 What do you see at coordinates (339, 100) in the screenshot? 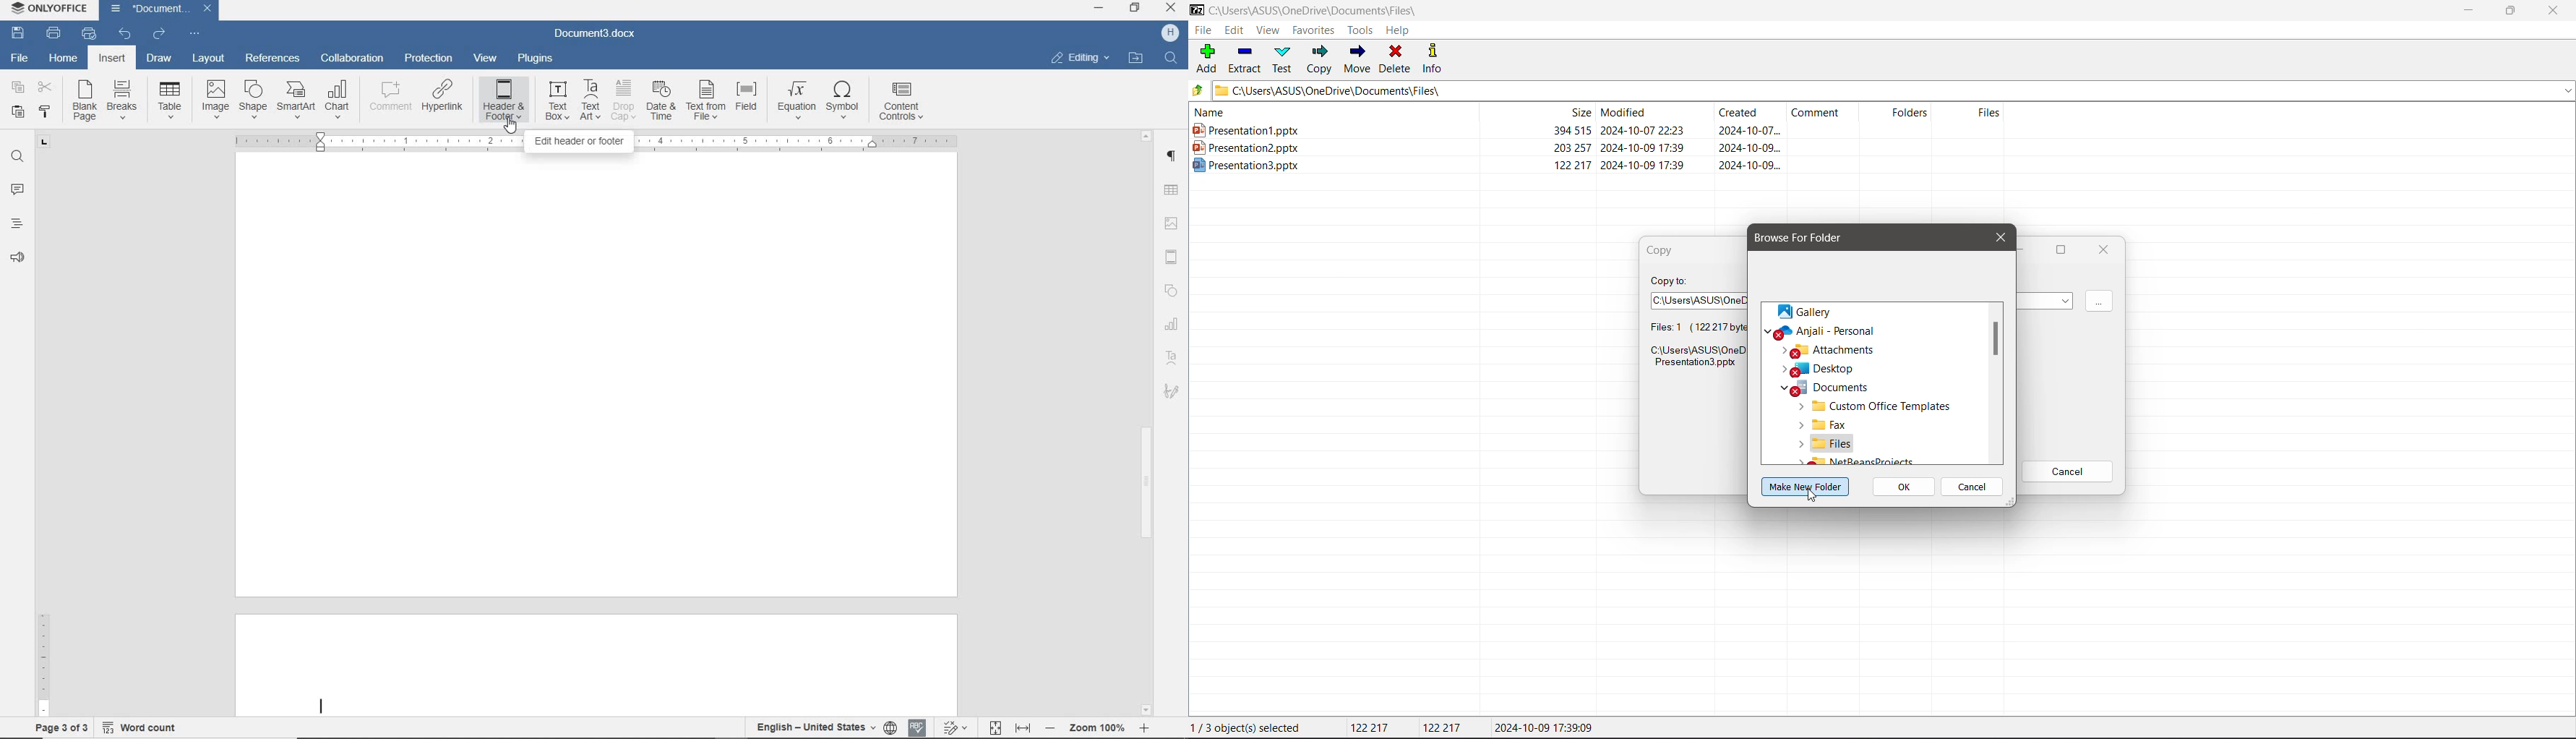
I see `CHART` at bounding box center [339, 100].